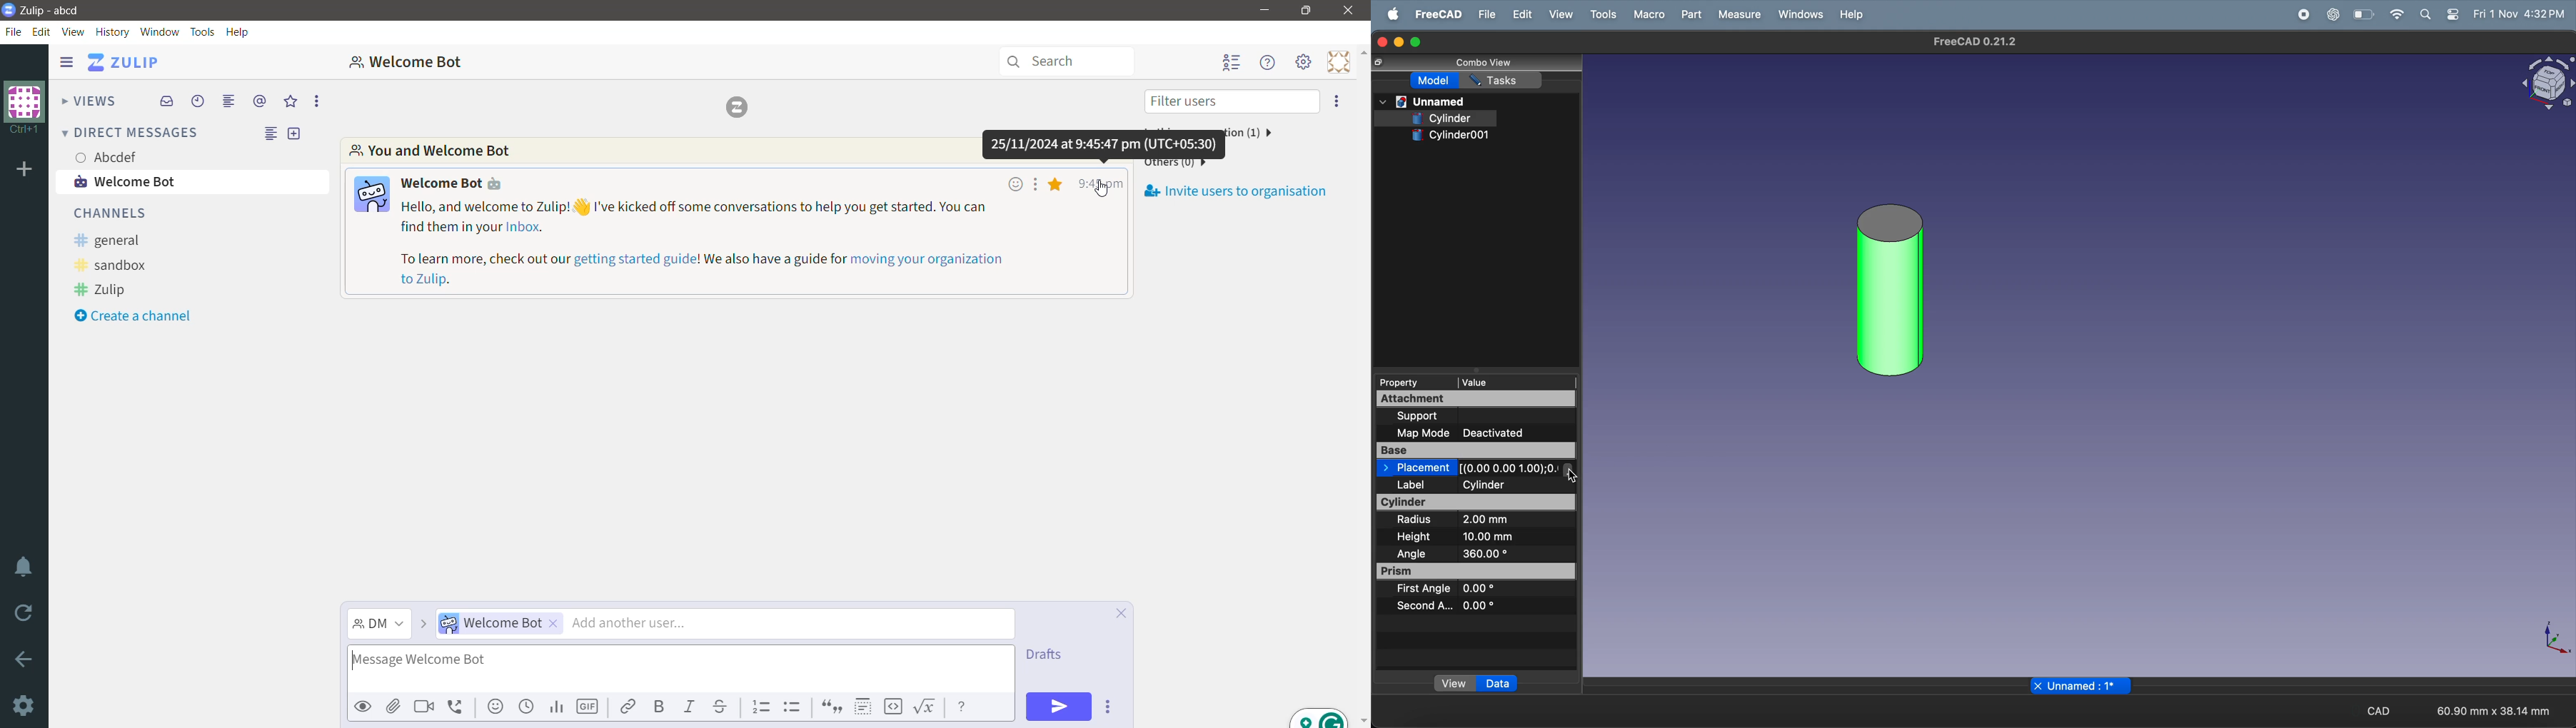  I want to click on Search, so click(1066, 61).